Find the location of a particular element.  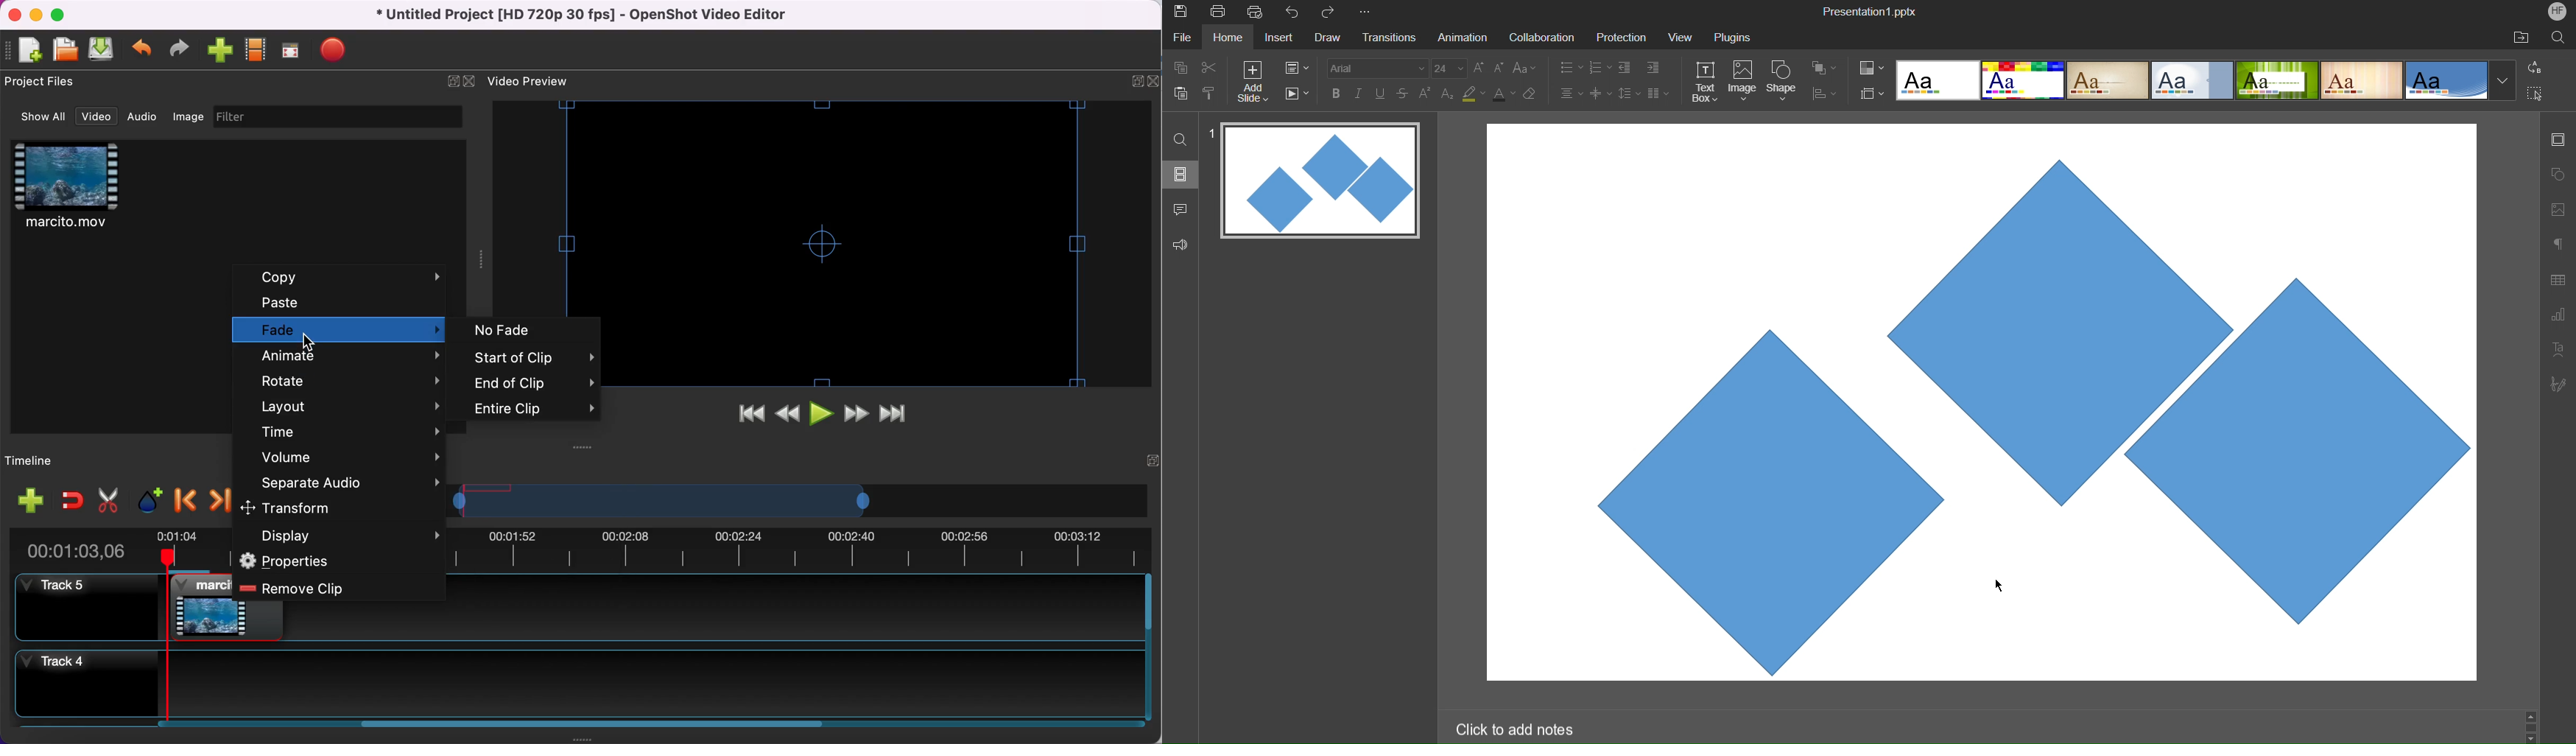

Alignment is located at coordinates (1570, 93).